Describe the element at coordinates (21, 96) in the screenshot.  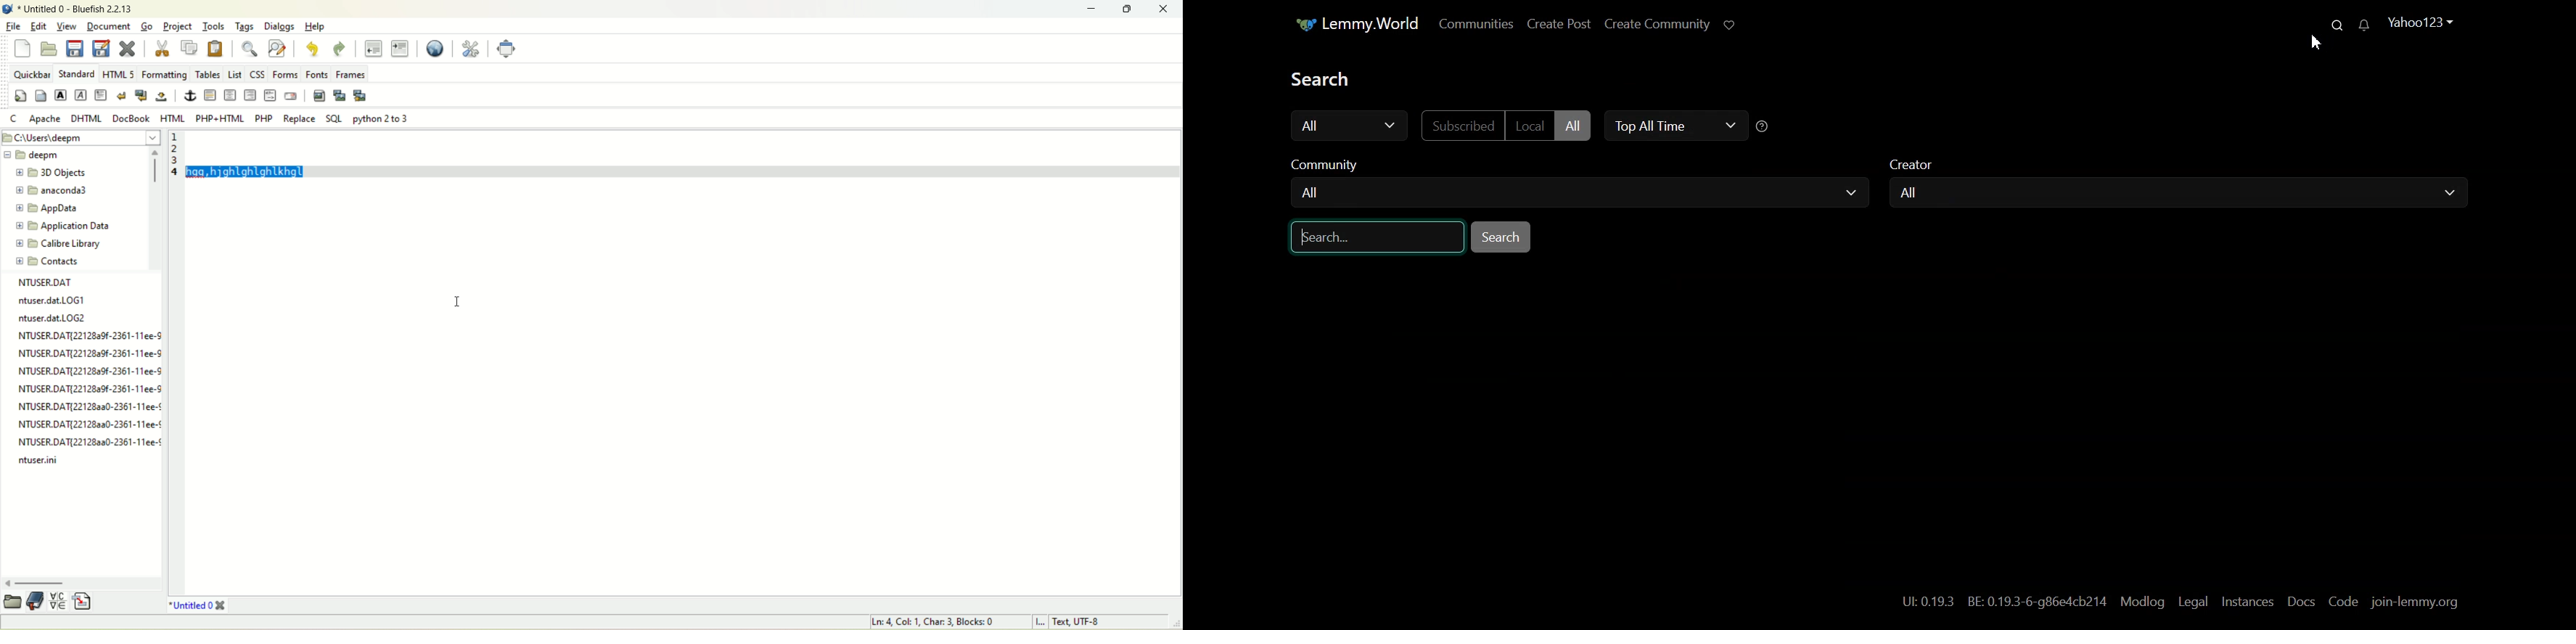
I see `quickbar settings` at that location.